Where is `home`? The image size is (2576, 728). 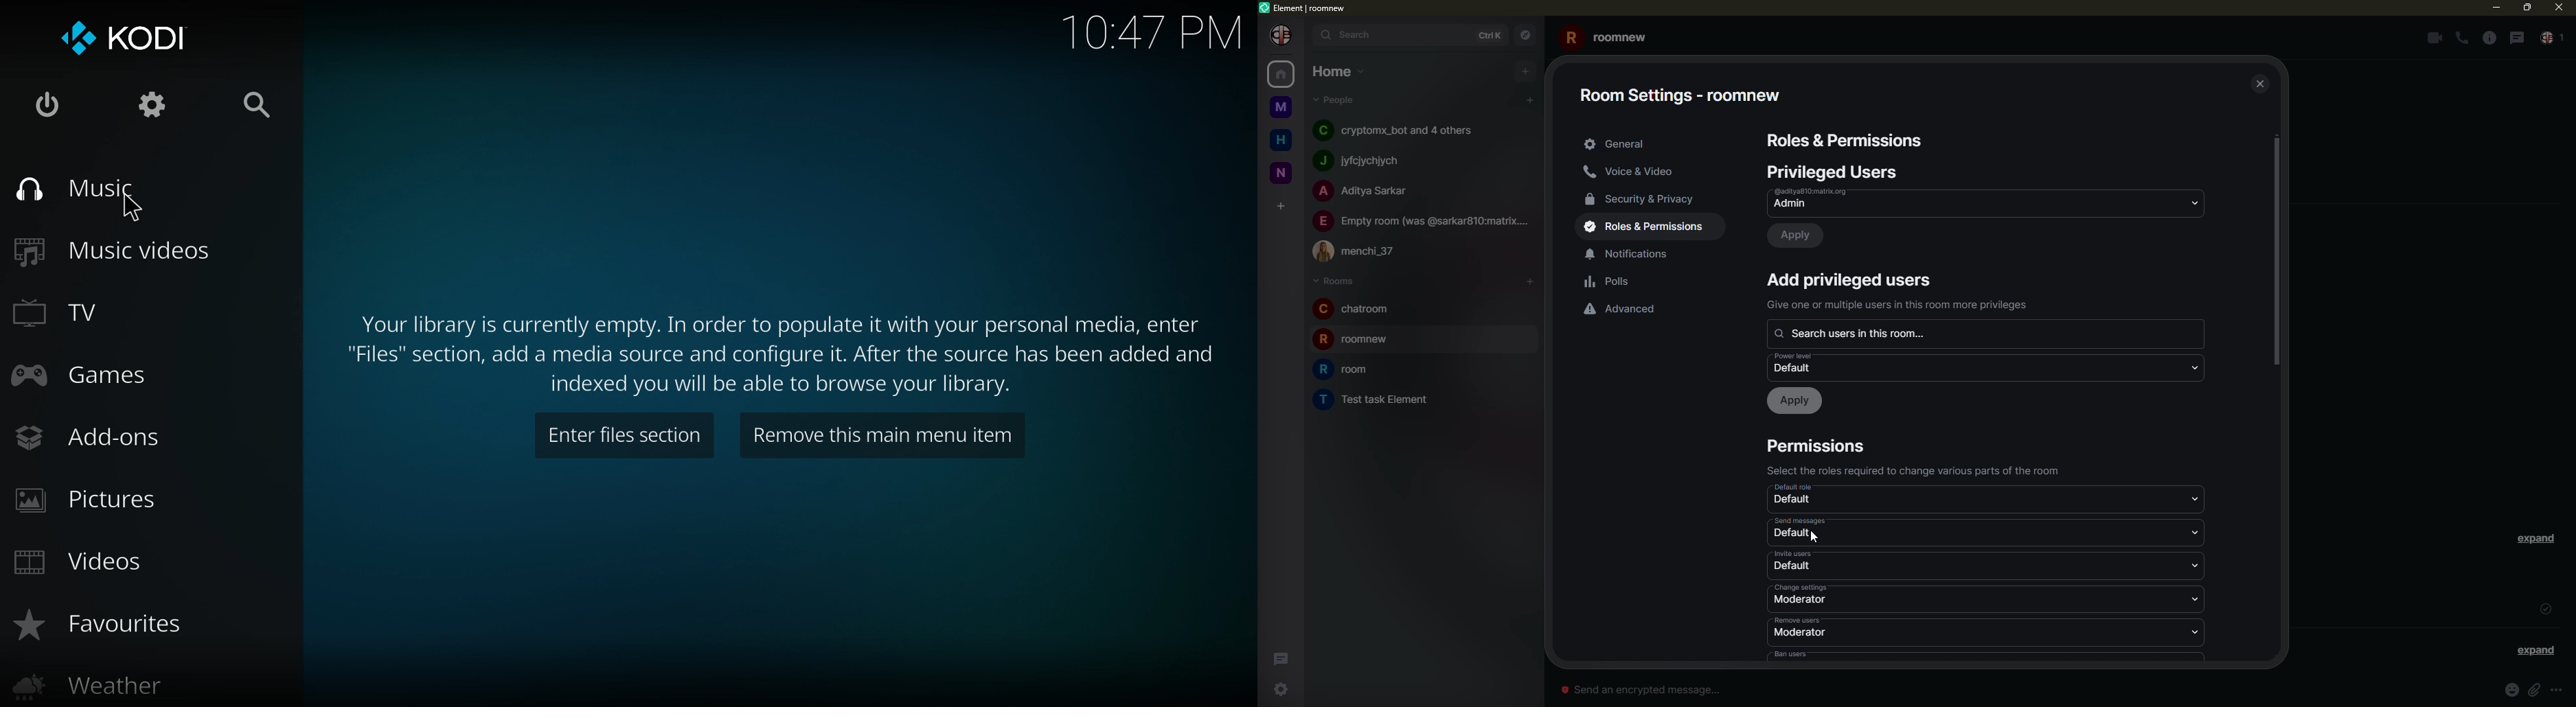 home is located at coordinates (1279, 76).